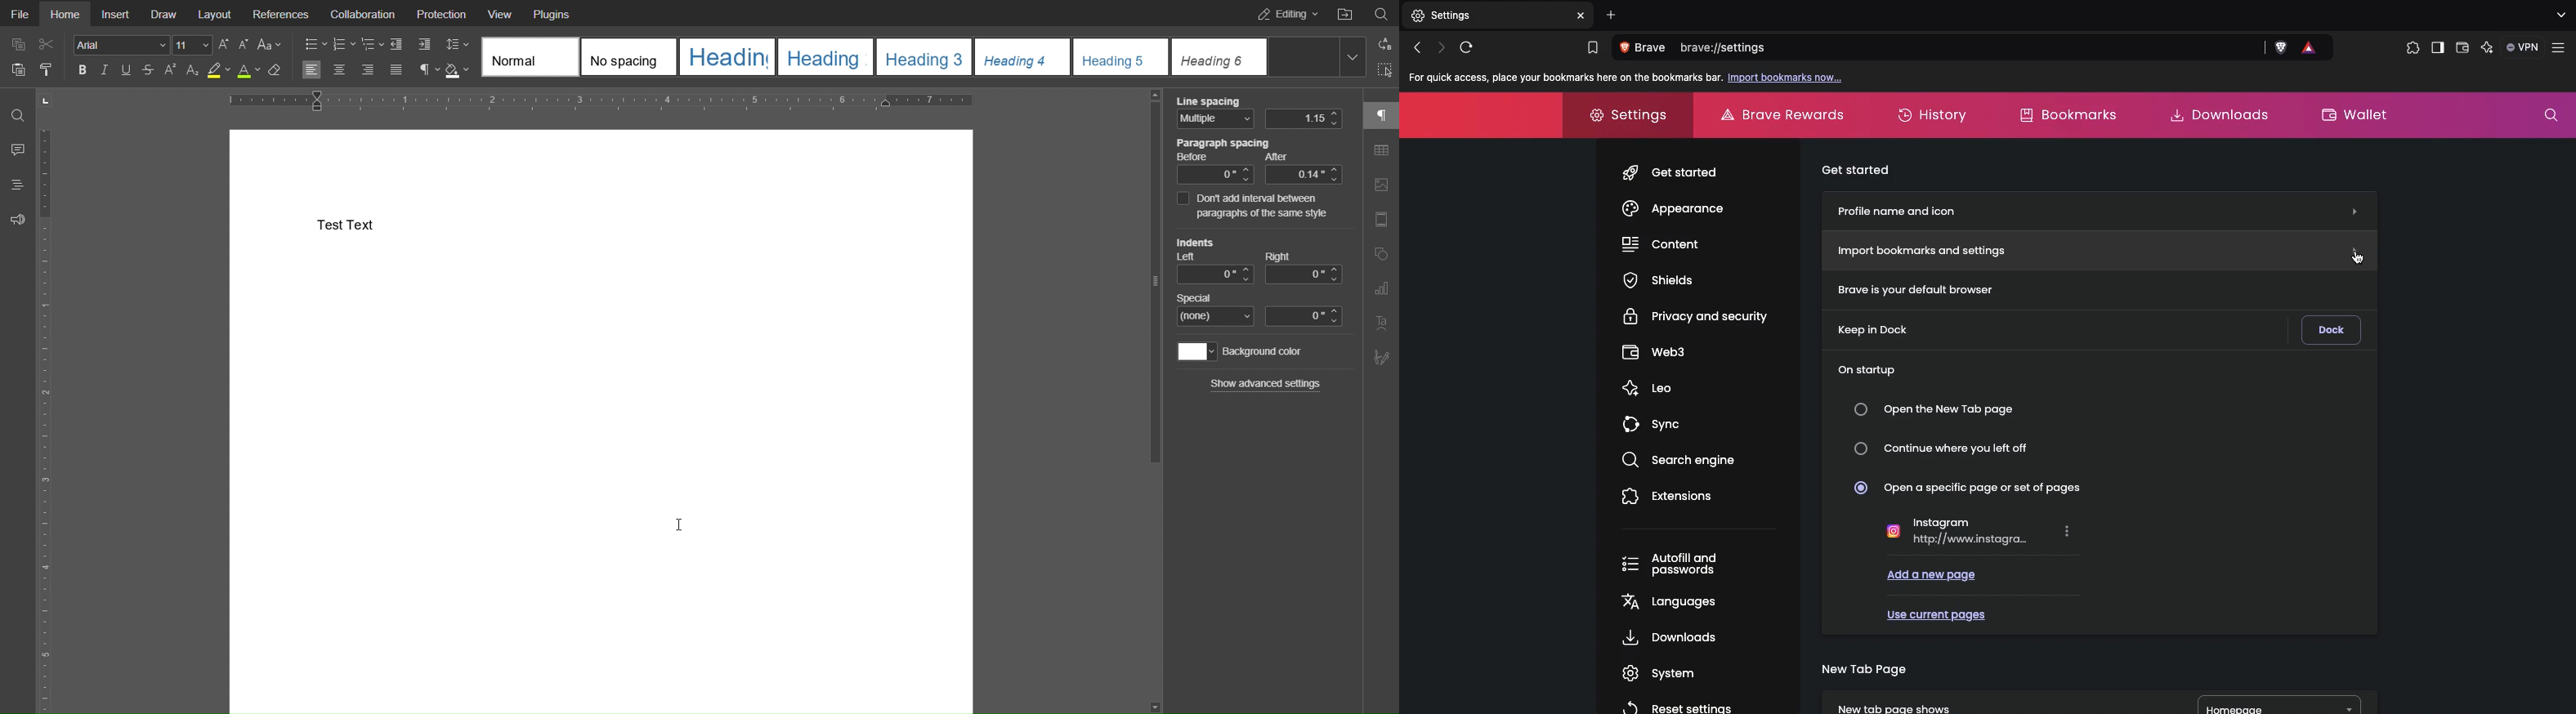 The width and height of the screenshot is (2576, 728). What do you see at coordinates (50, 417) in the screenshot?
I see `Vertical Ruler` at bounding box center [50, 417].